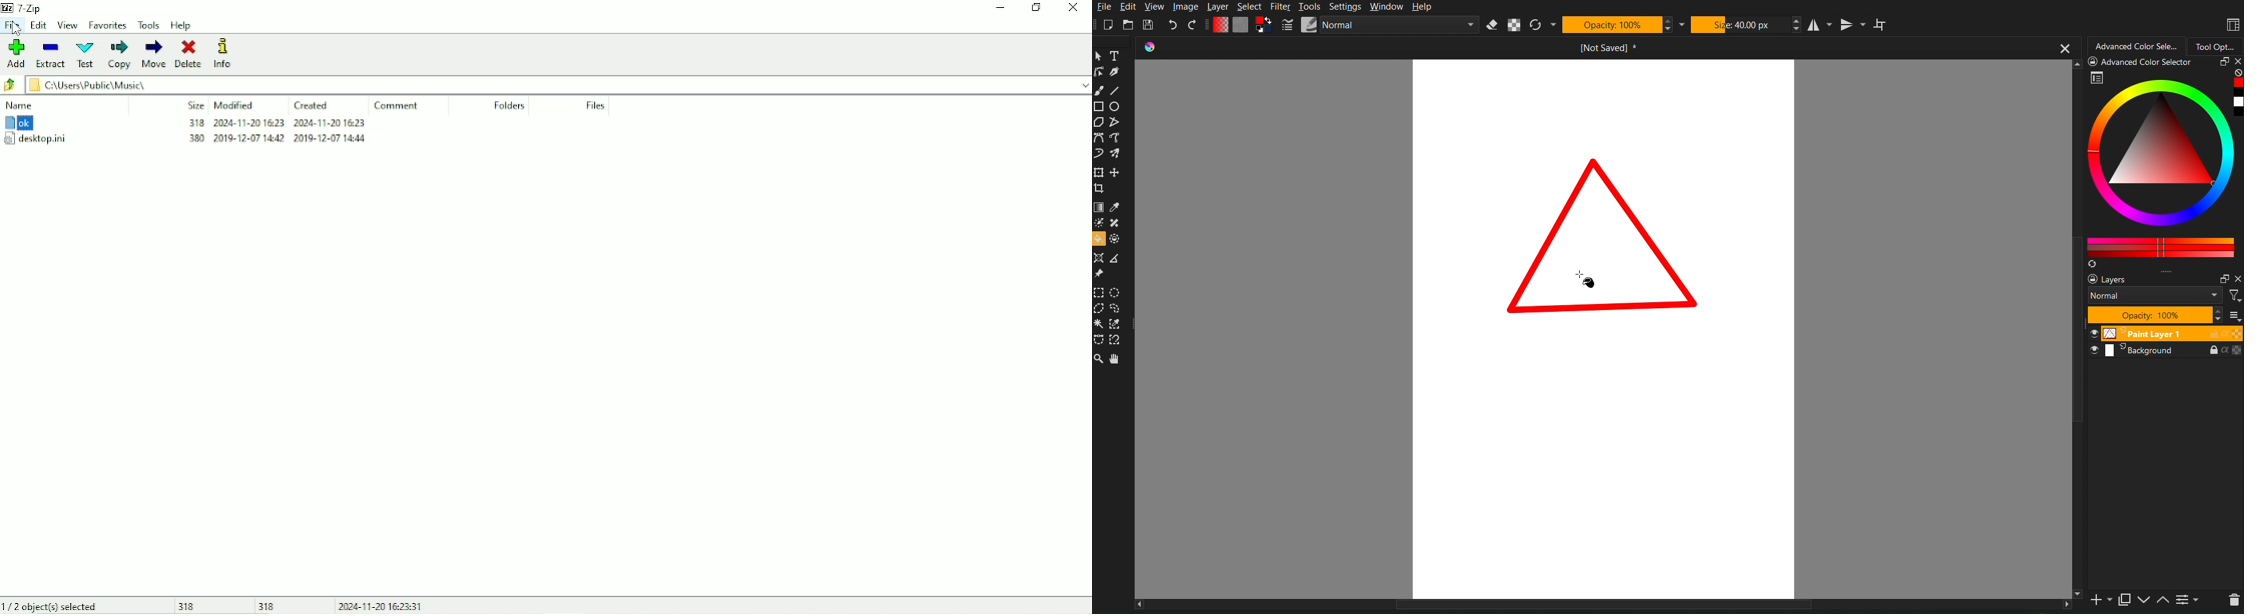  I want to click on view or change layer properties, so click(2188, 601).